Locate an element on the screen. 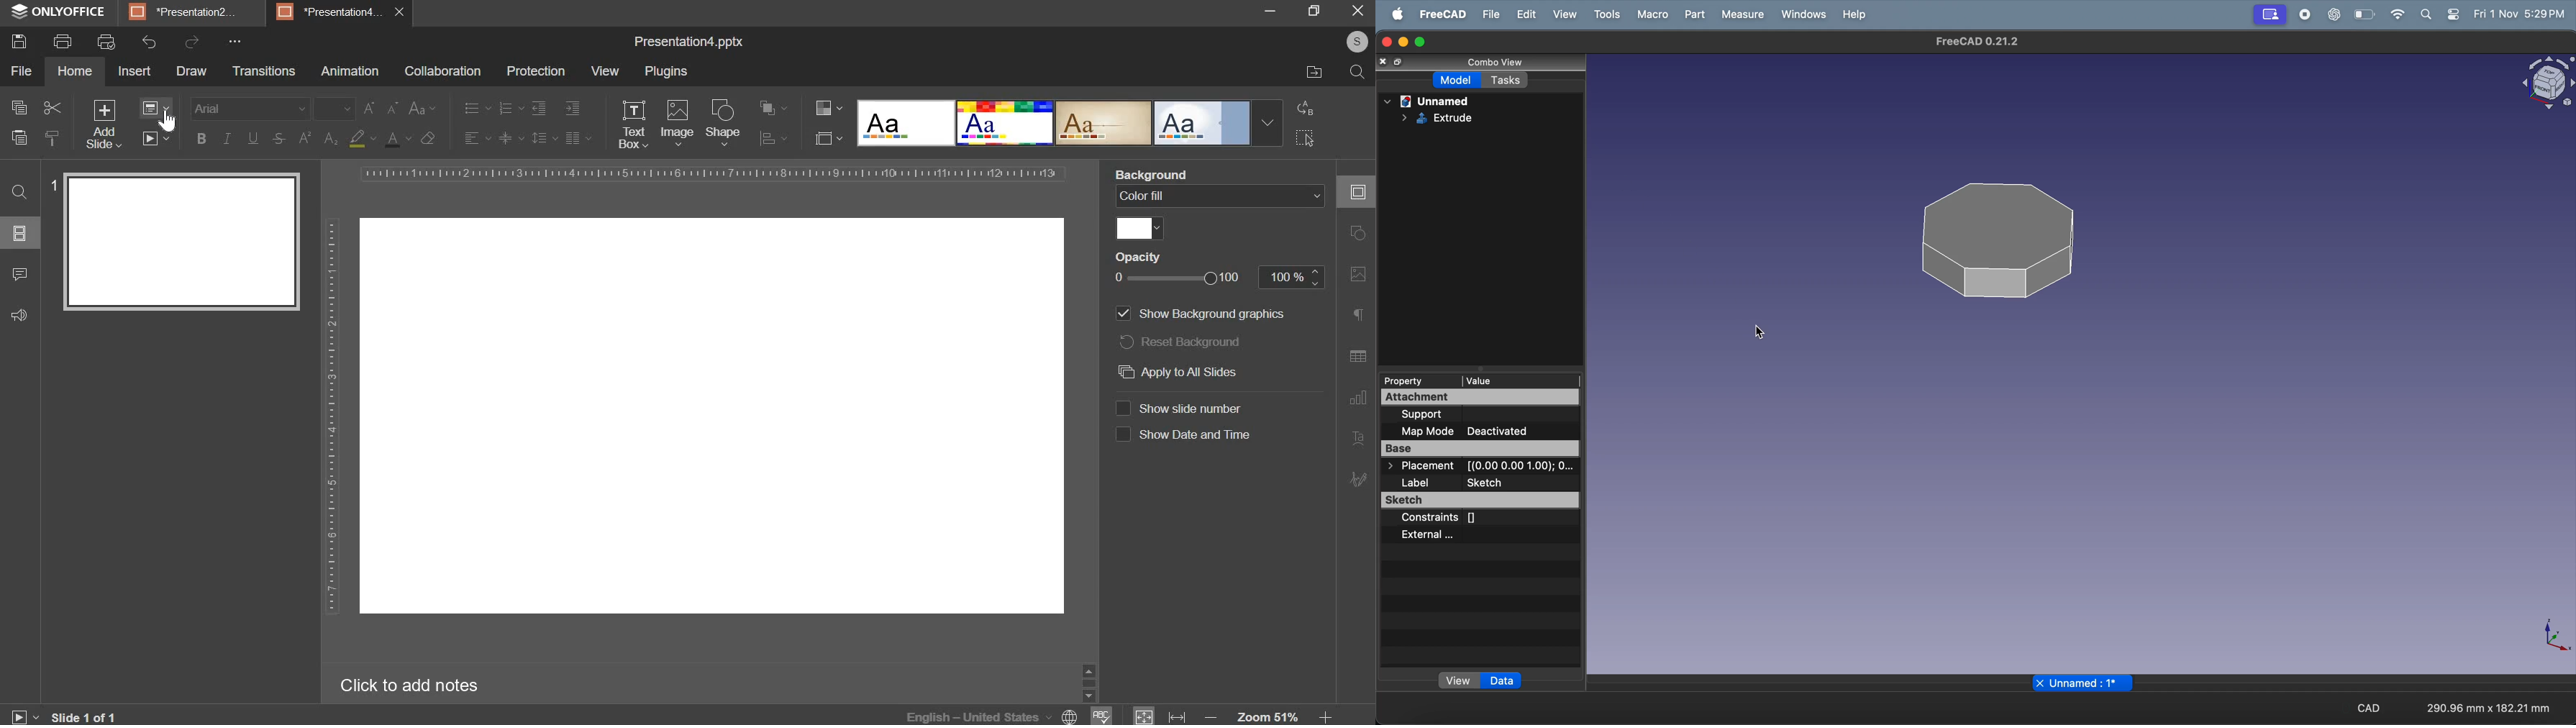  apple menu is located at coordinates (1394, 15).